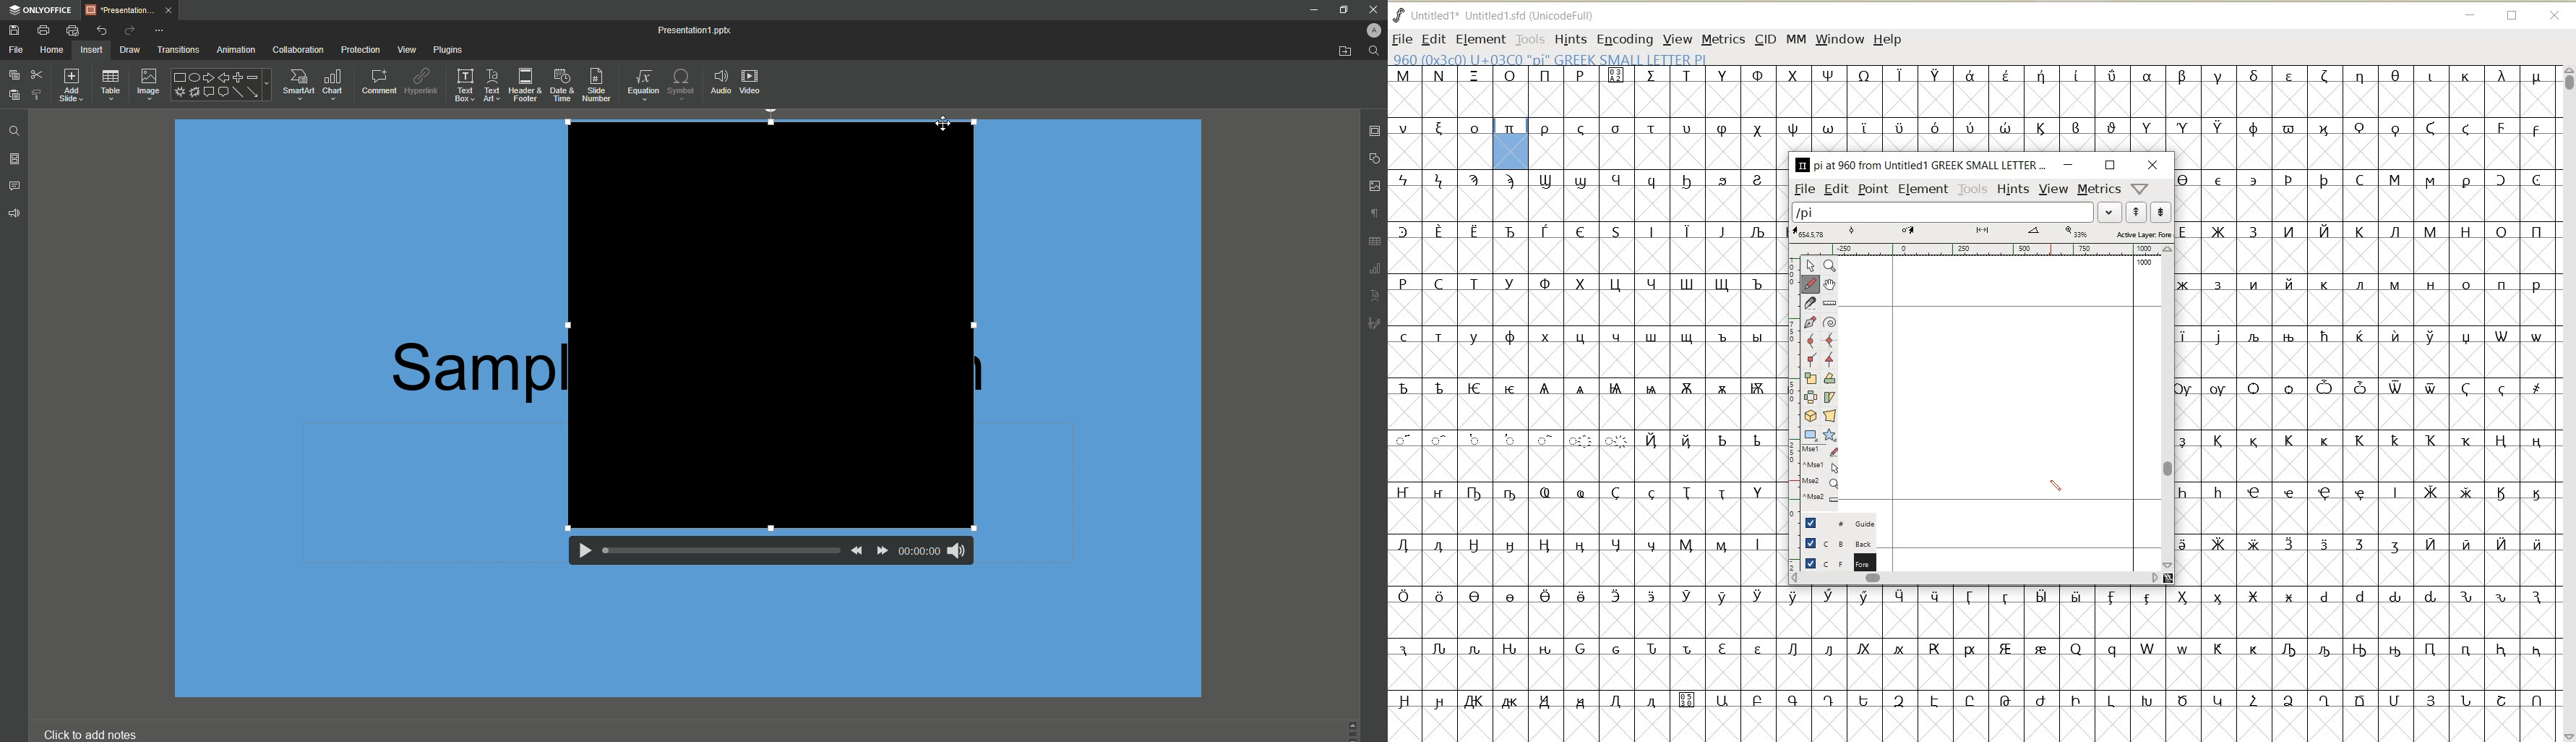  I want to click on Open From File, so click(1341, 51).